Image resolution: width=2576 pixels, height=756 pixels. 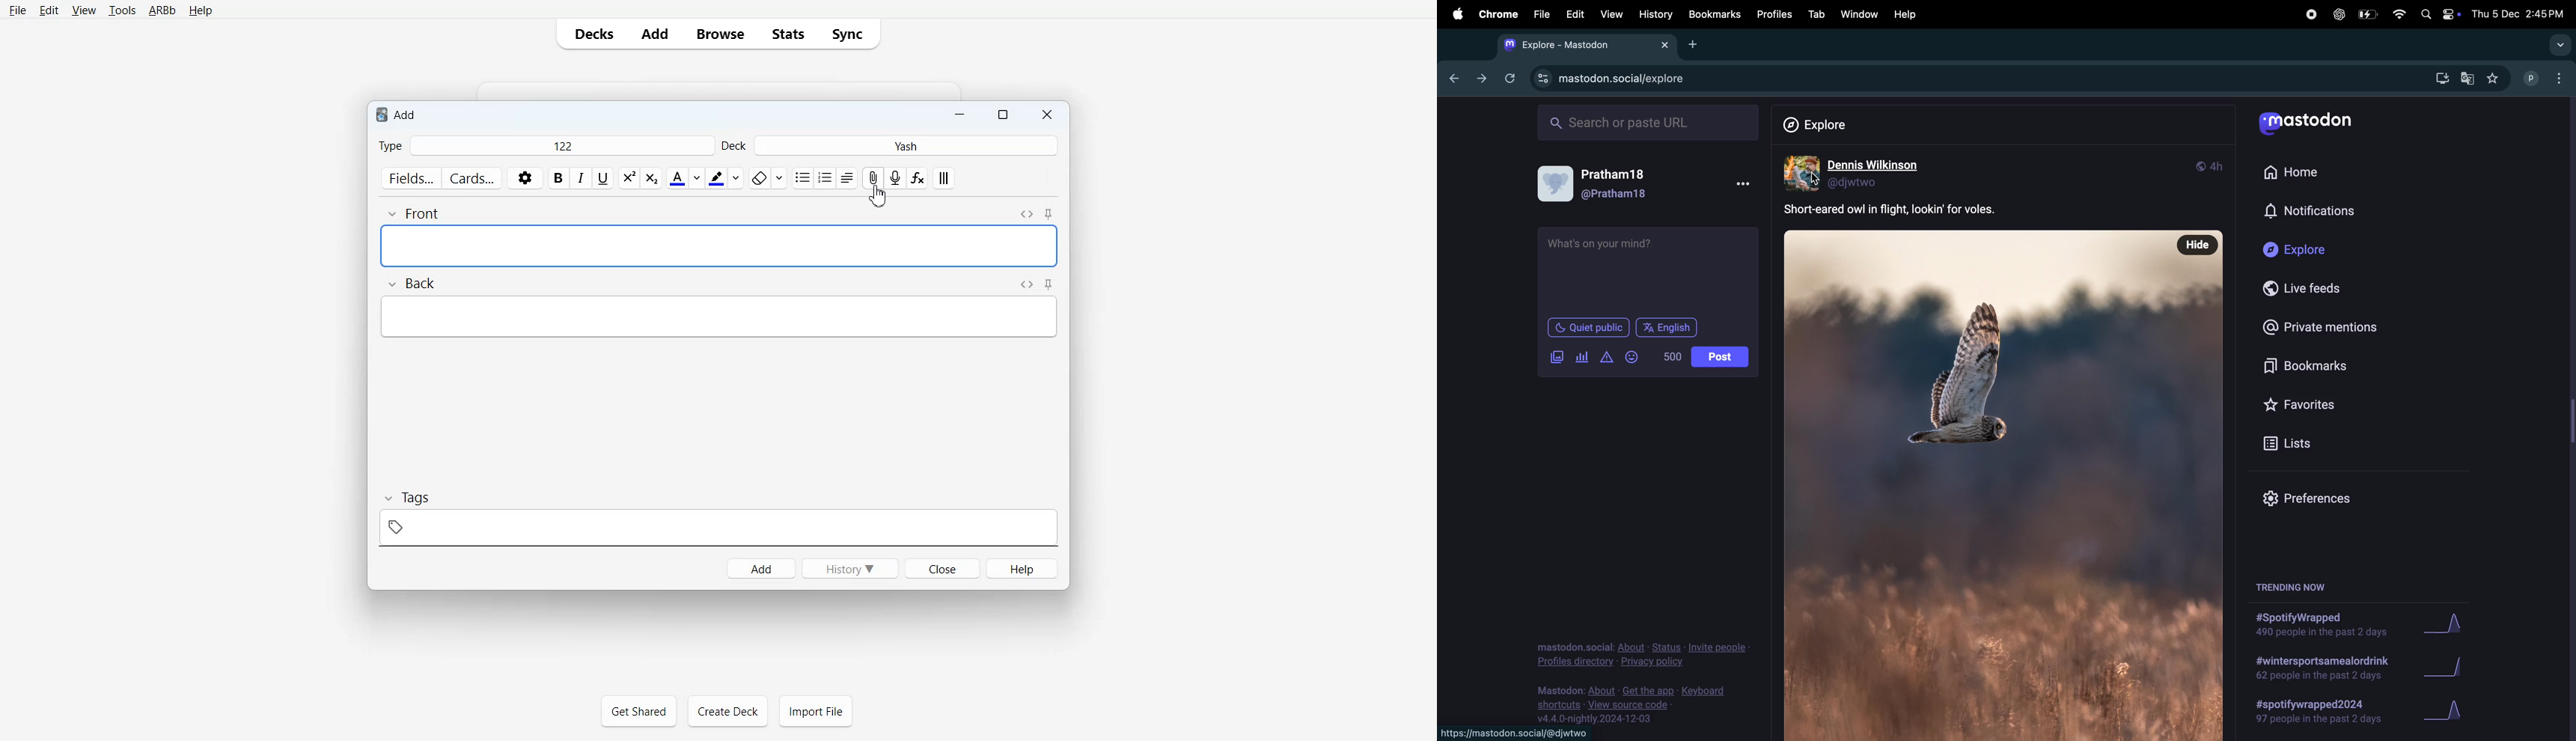 I want to click on #spotify wrapped 2024, so click(x=2322, y=713).